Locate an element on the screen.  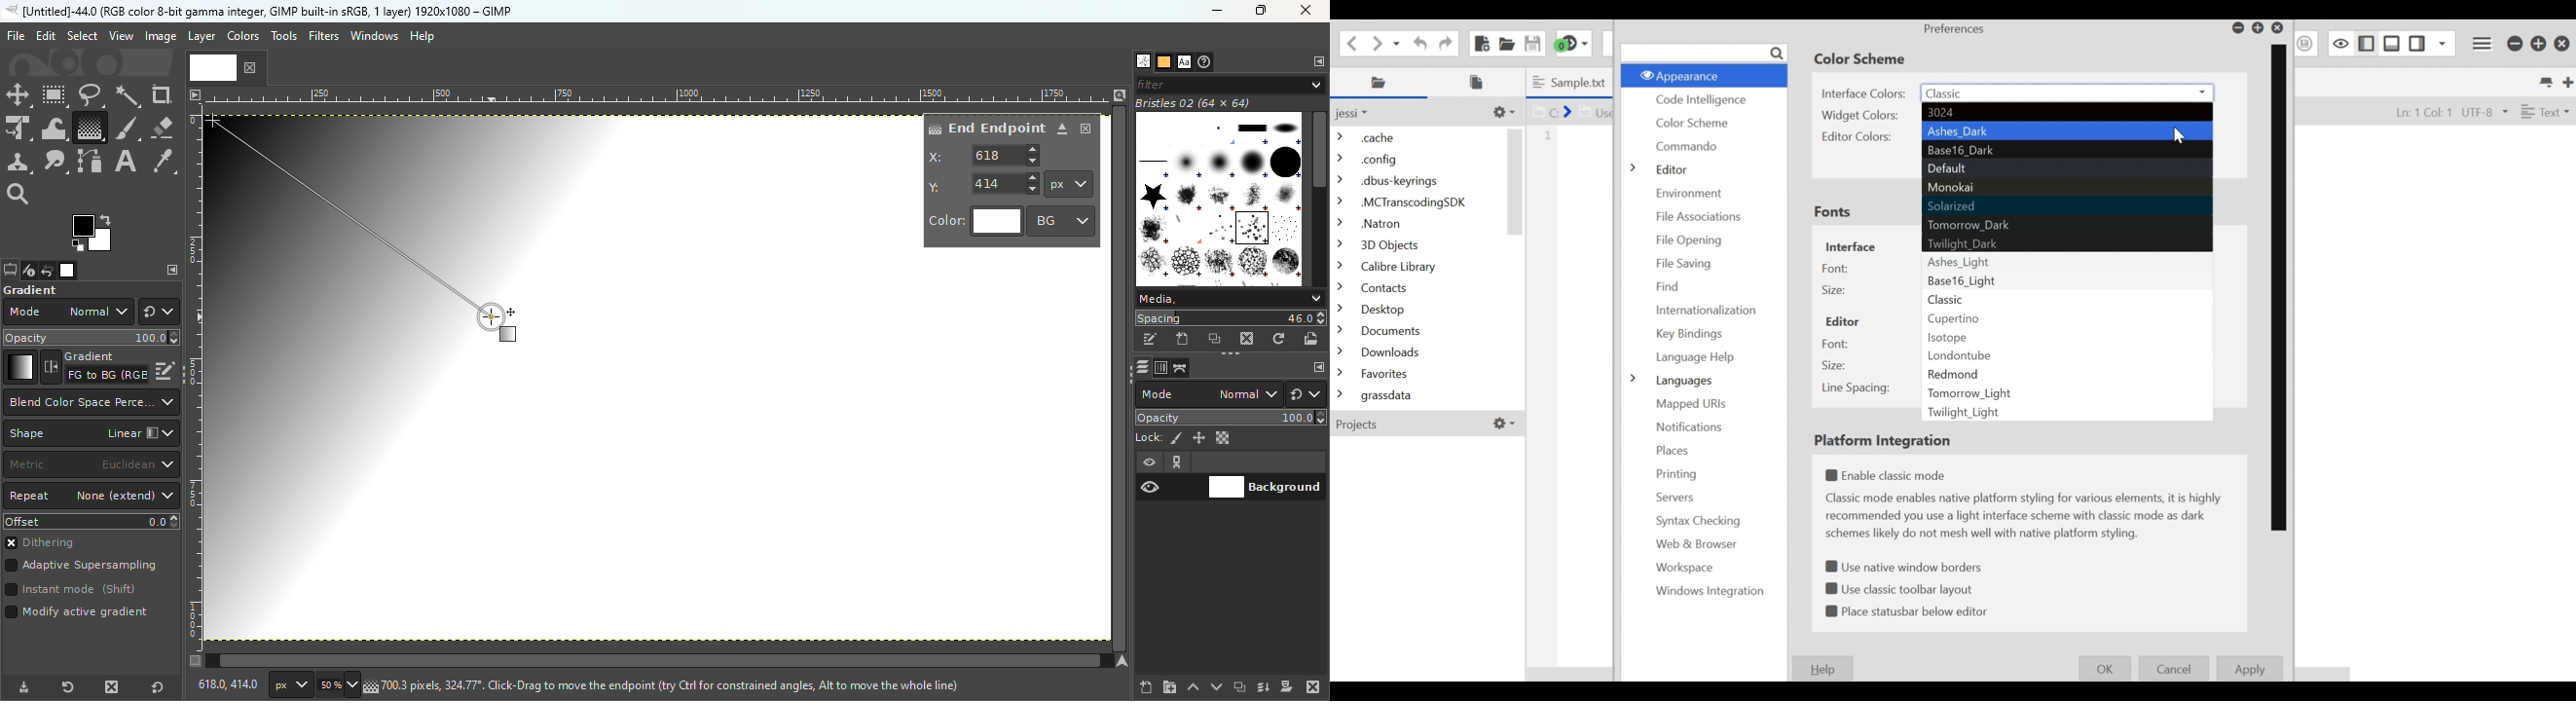
Default is located at coordinates (2067, 169).